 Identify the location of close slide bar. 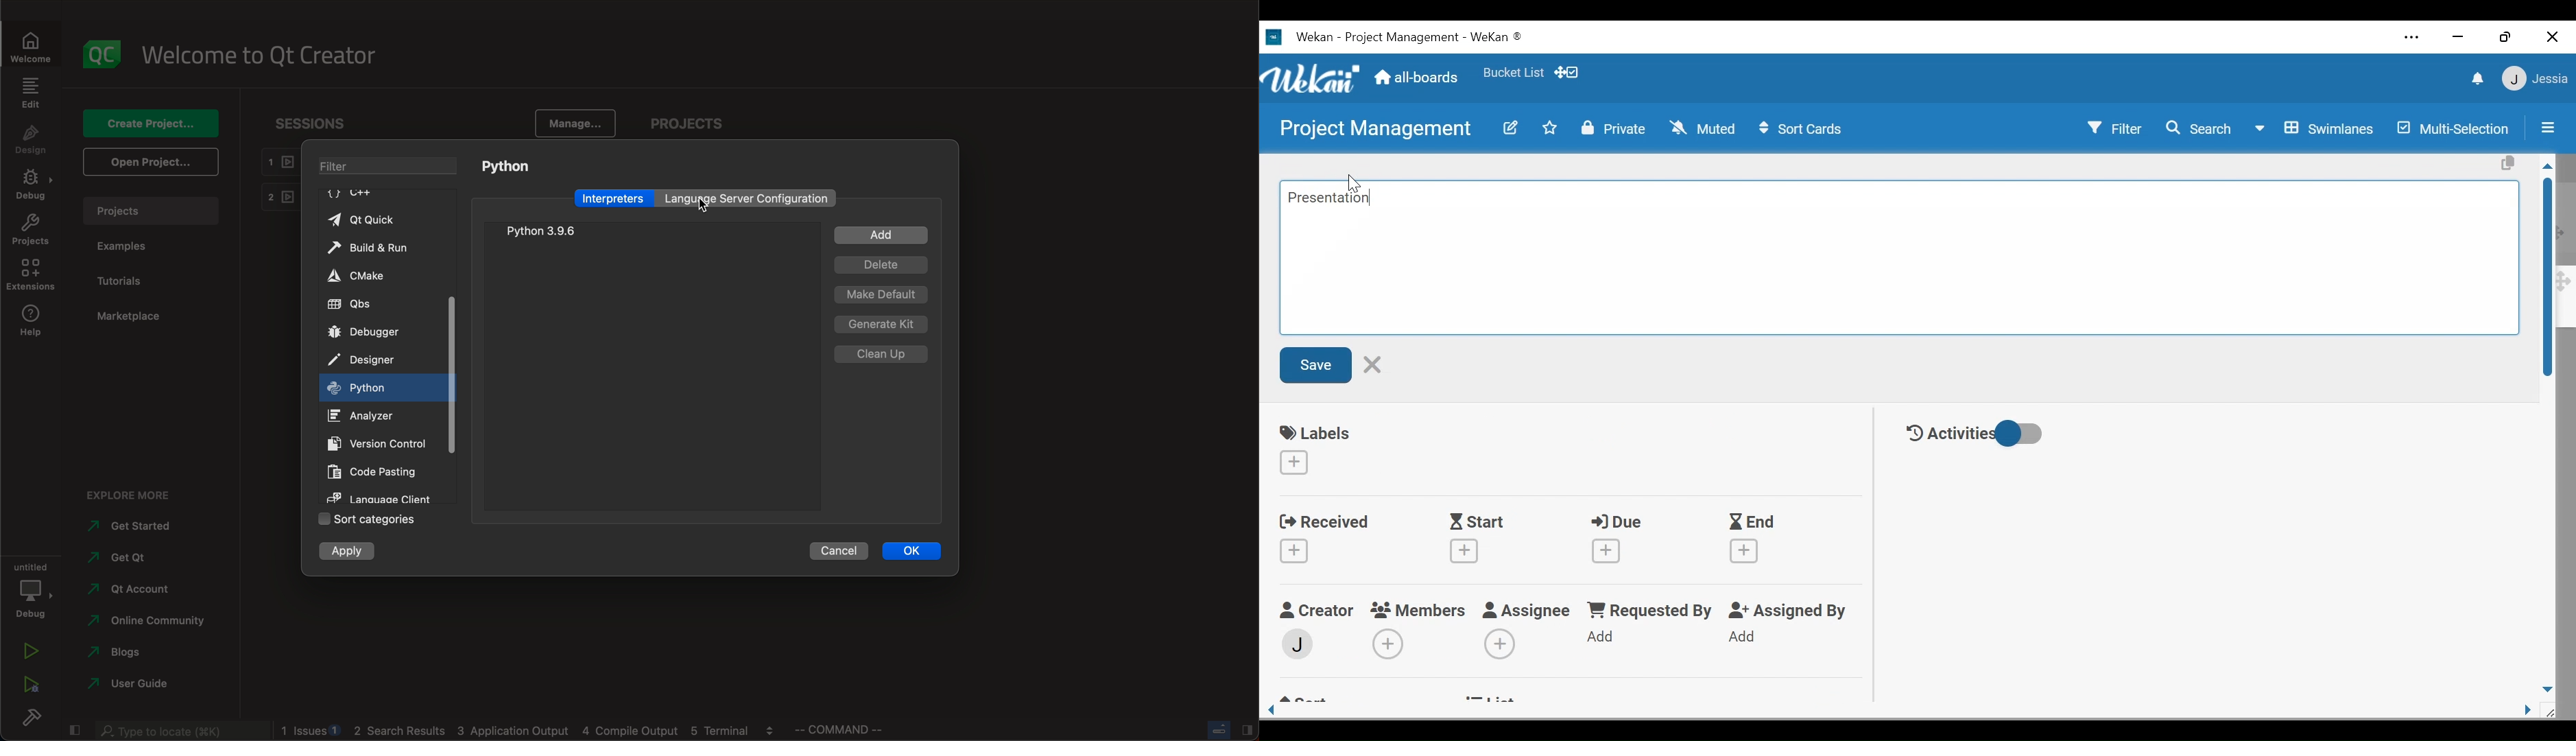
(1228, 729).